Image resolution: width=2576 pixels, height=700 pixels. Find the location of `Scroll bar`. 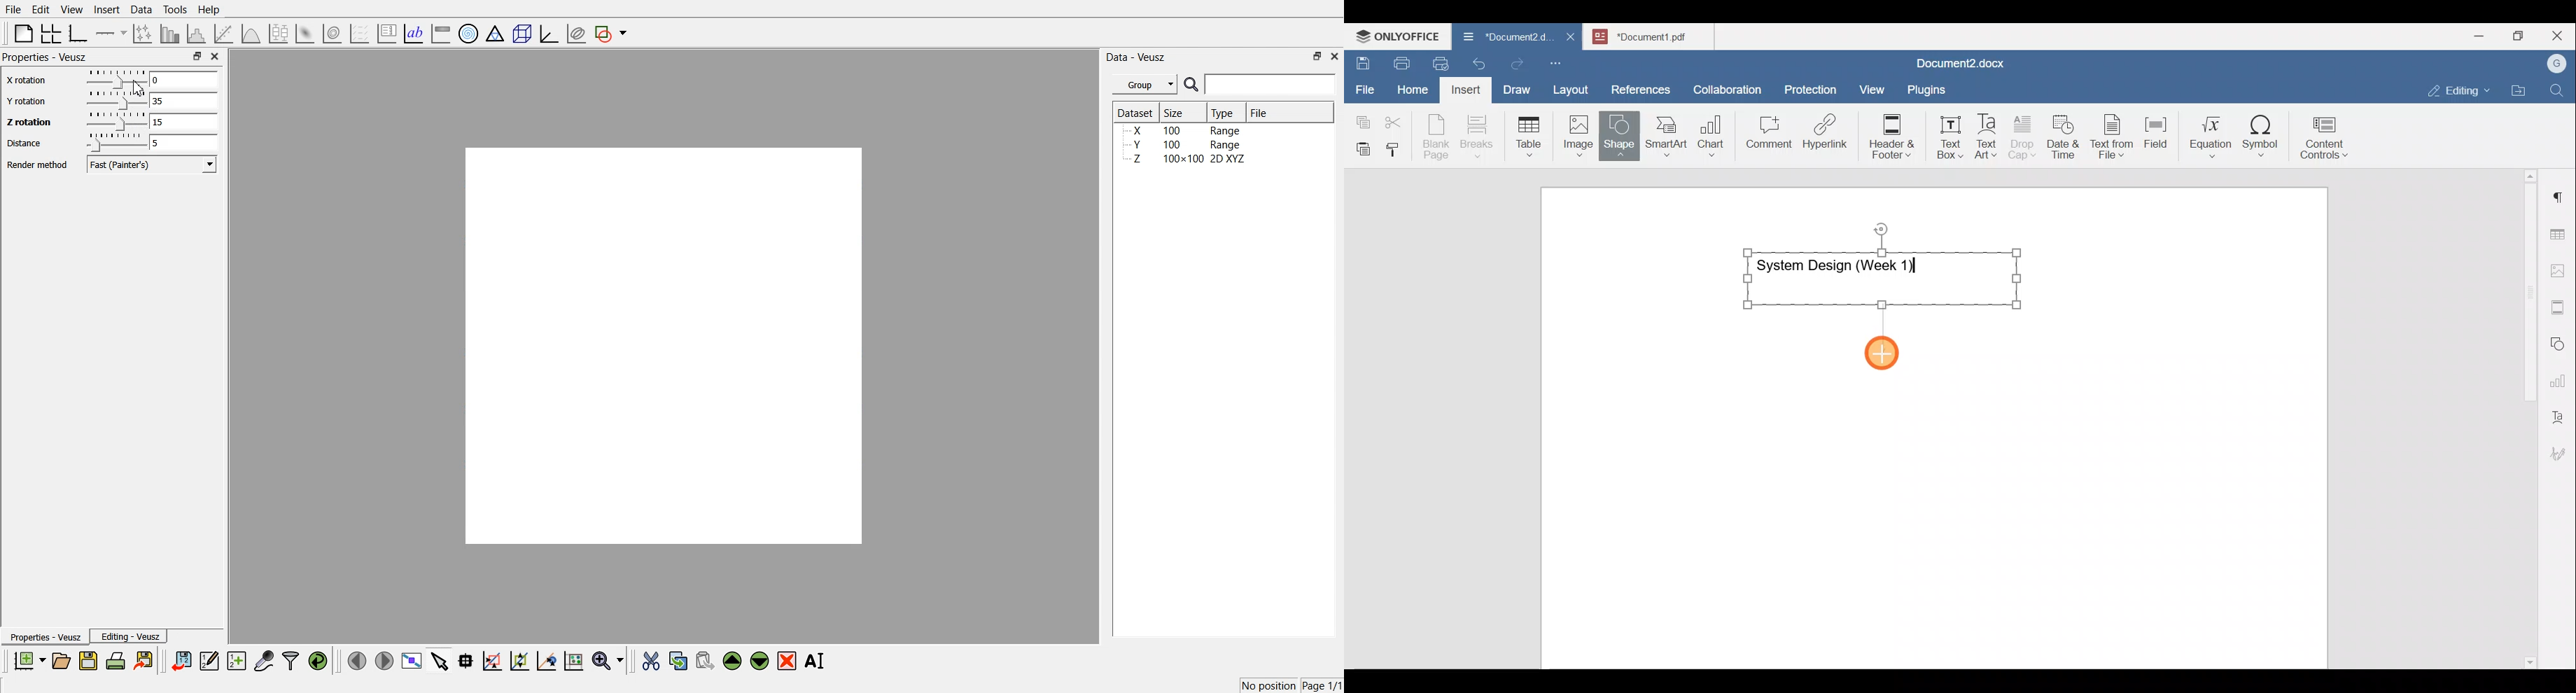

Scroll bar is located at coordinates (2525, 416).